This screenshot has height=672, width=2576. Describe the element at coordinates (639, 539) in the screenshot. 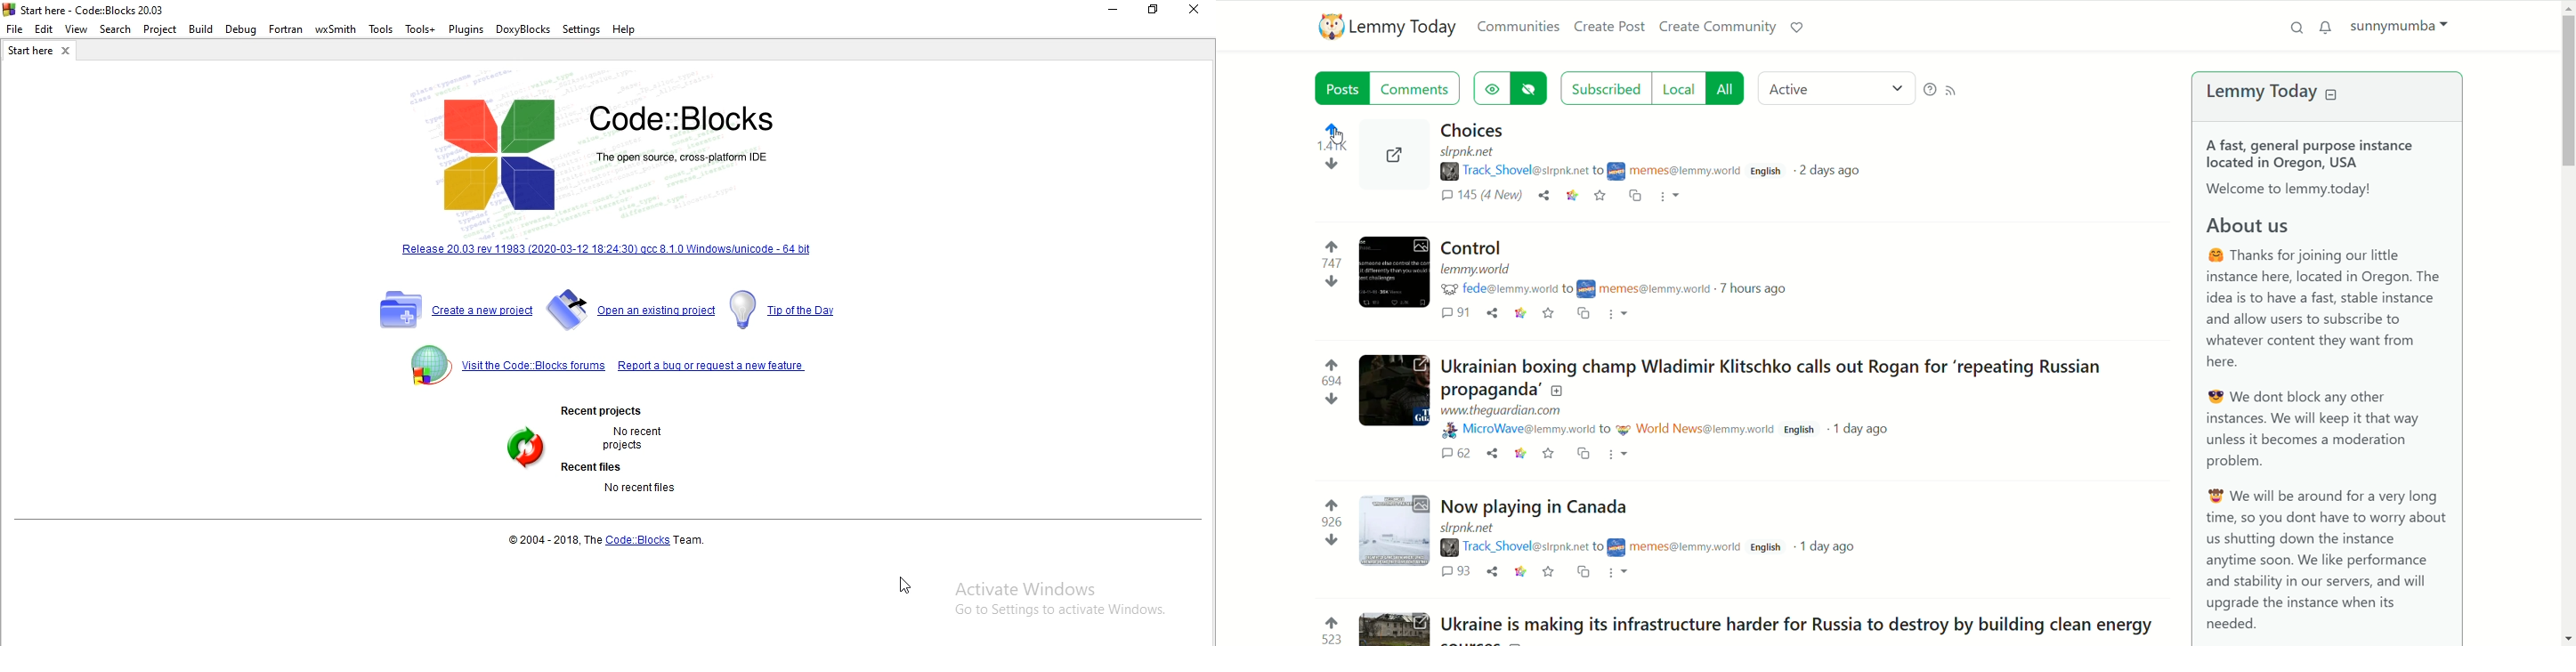

I see `Code::Blocks` at that location.